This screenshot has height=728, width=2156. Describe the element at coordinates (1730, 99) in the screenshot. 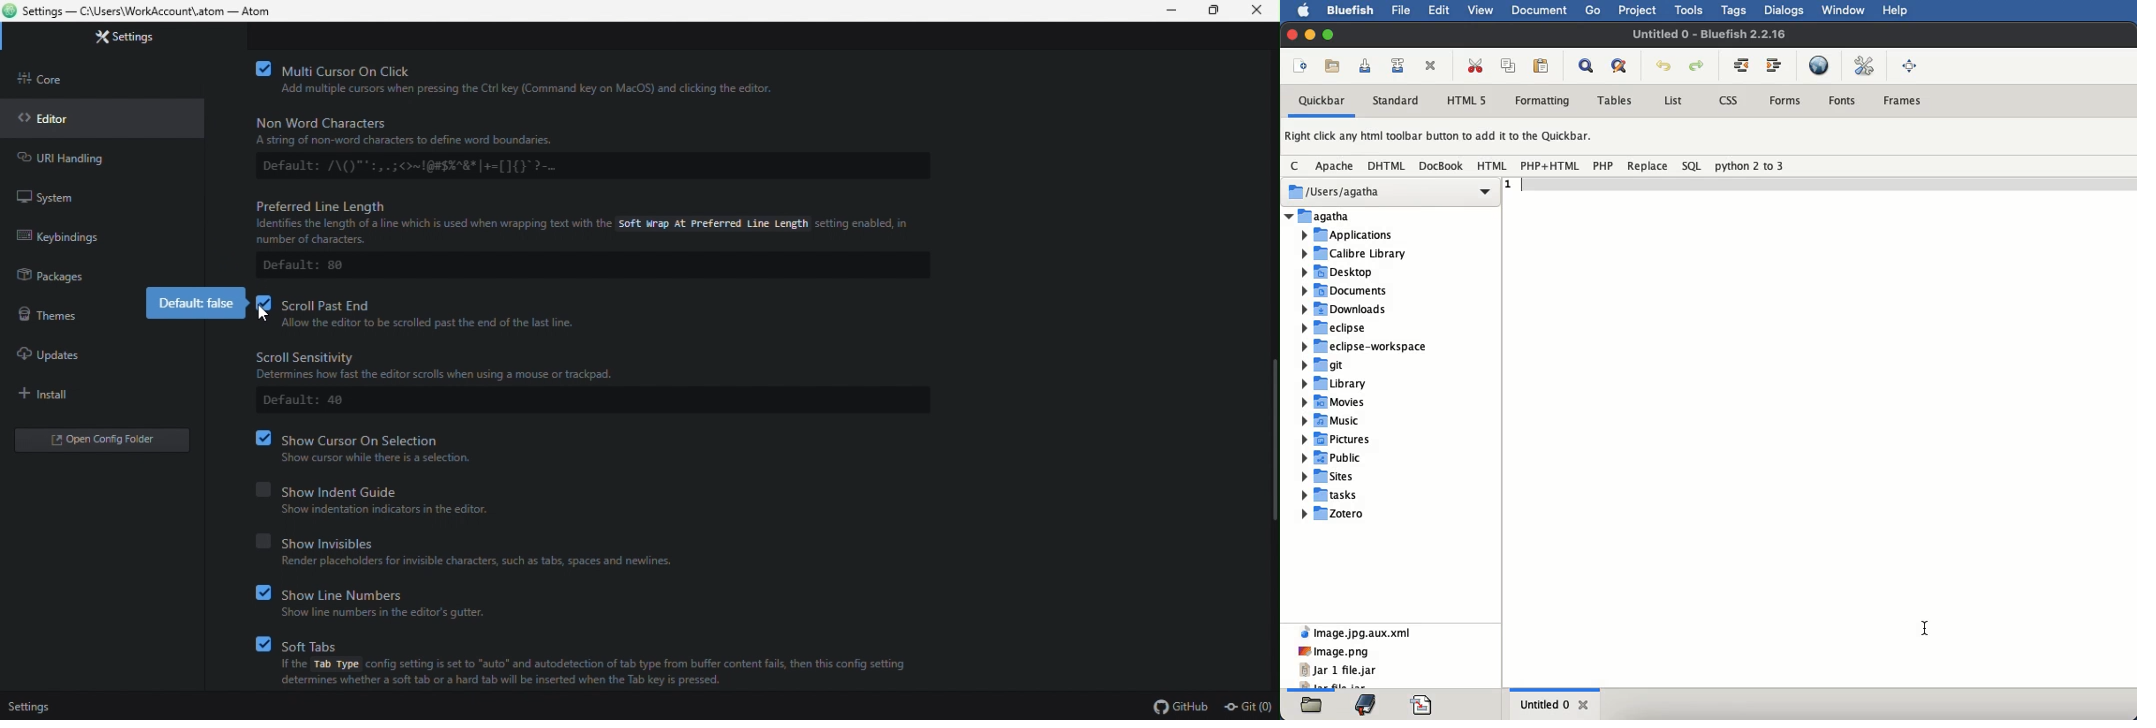

I see `css` at that location.